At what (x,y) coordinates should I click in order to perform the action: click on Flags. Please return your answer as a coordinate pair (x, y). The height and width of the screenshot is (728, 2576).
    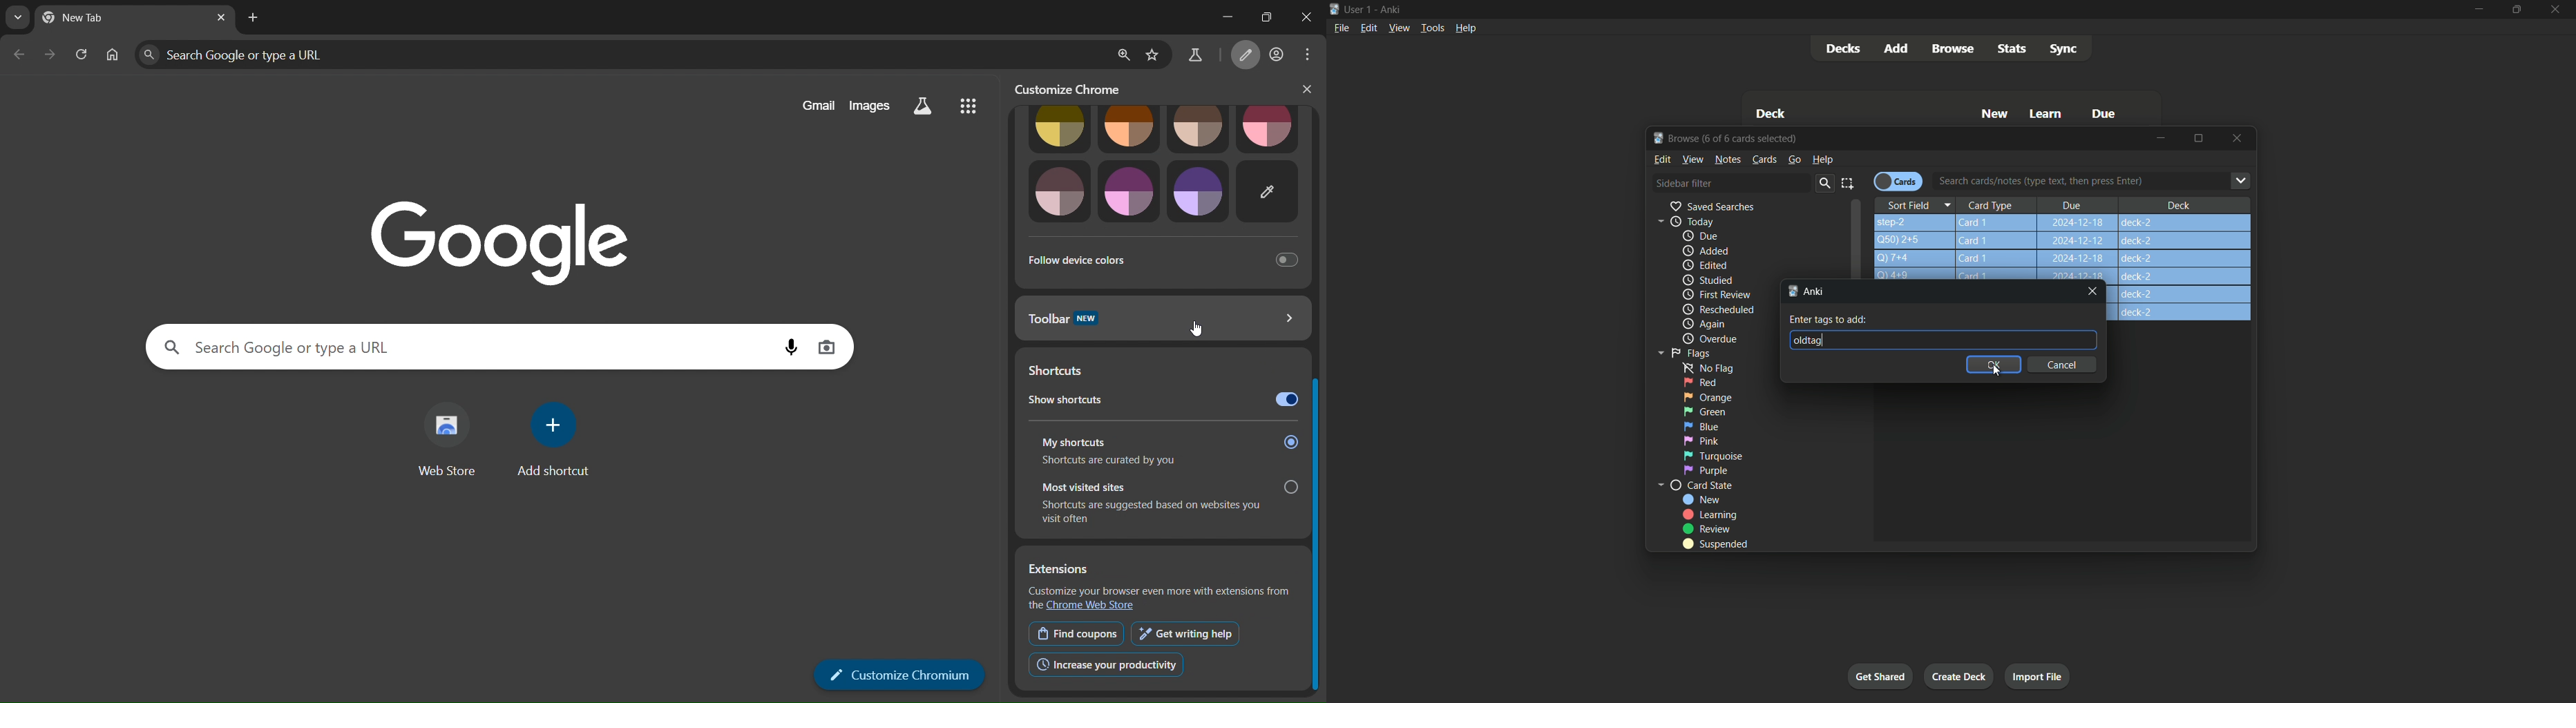
    Looking at the image, I should click on (1681, 352).